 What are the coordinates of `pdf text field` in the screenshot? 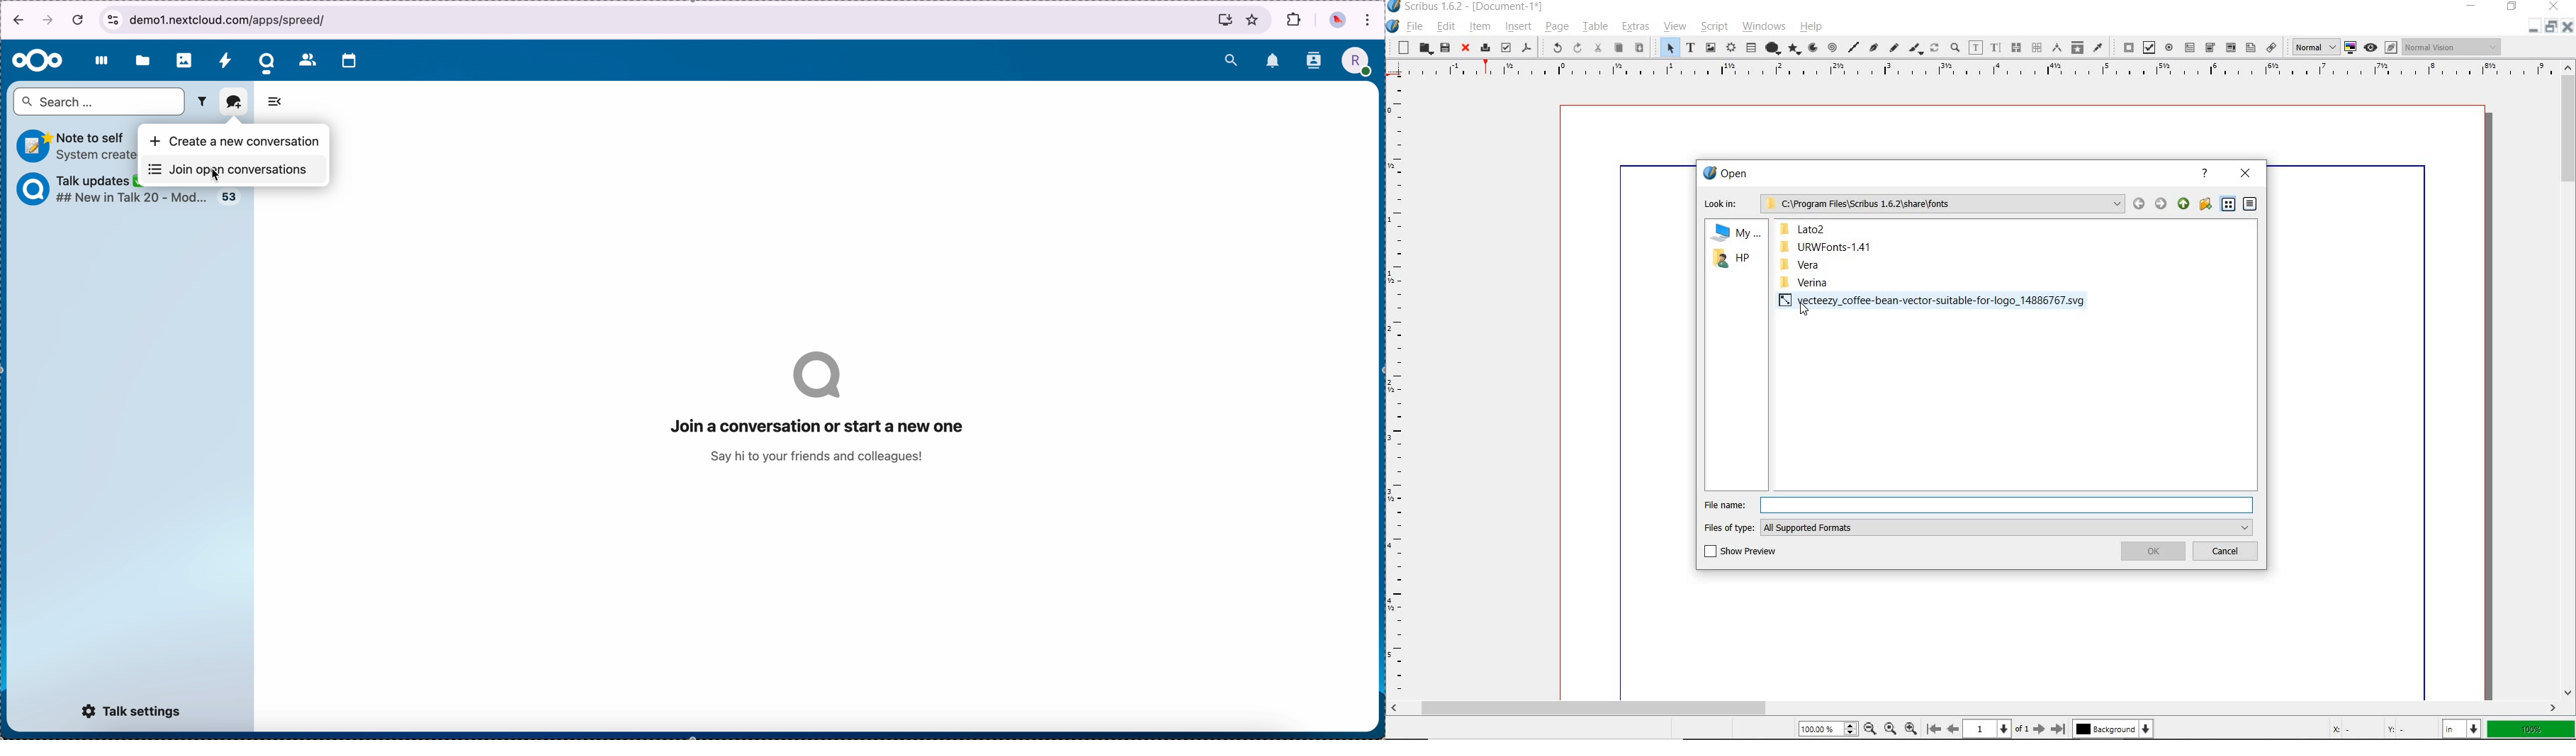 It's located at (2190, 47).